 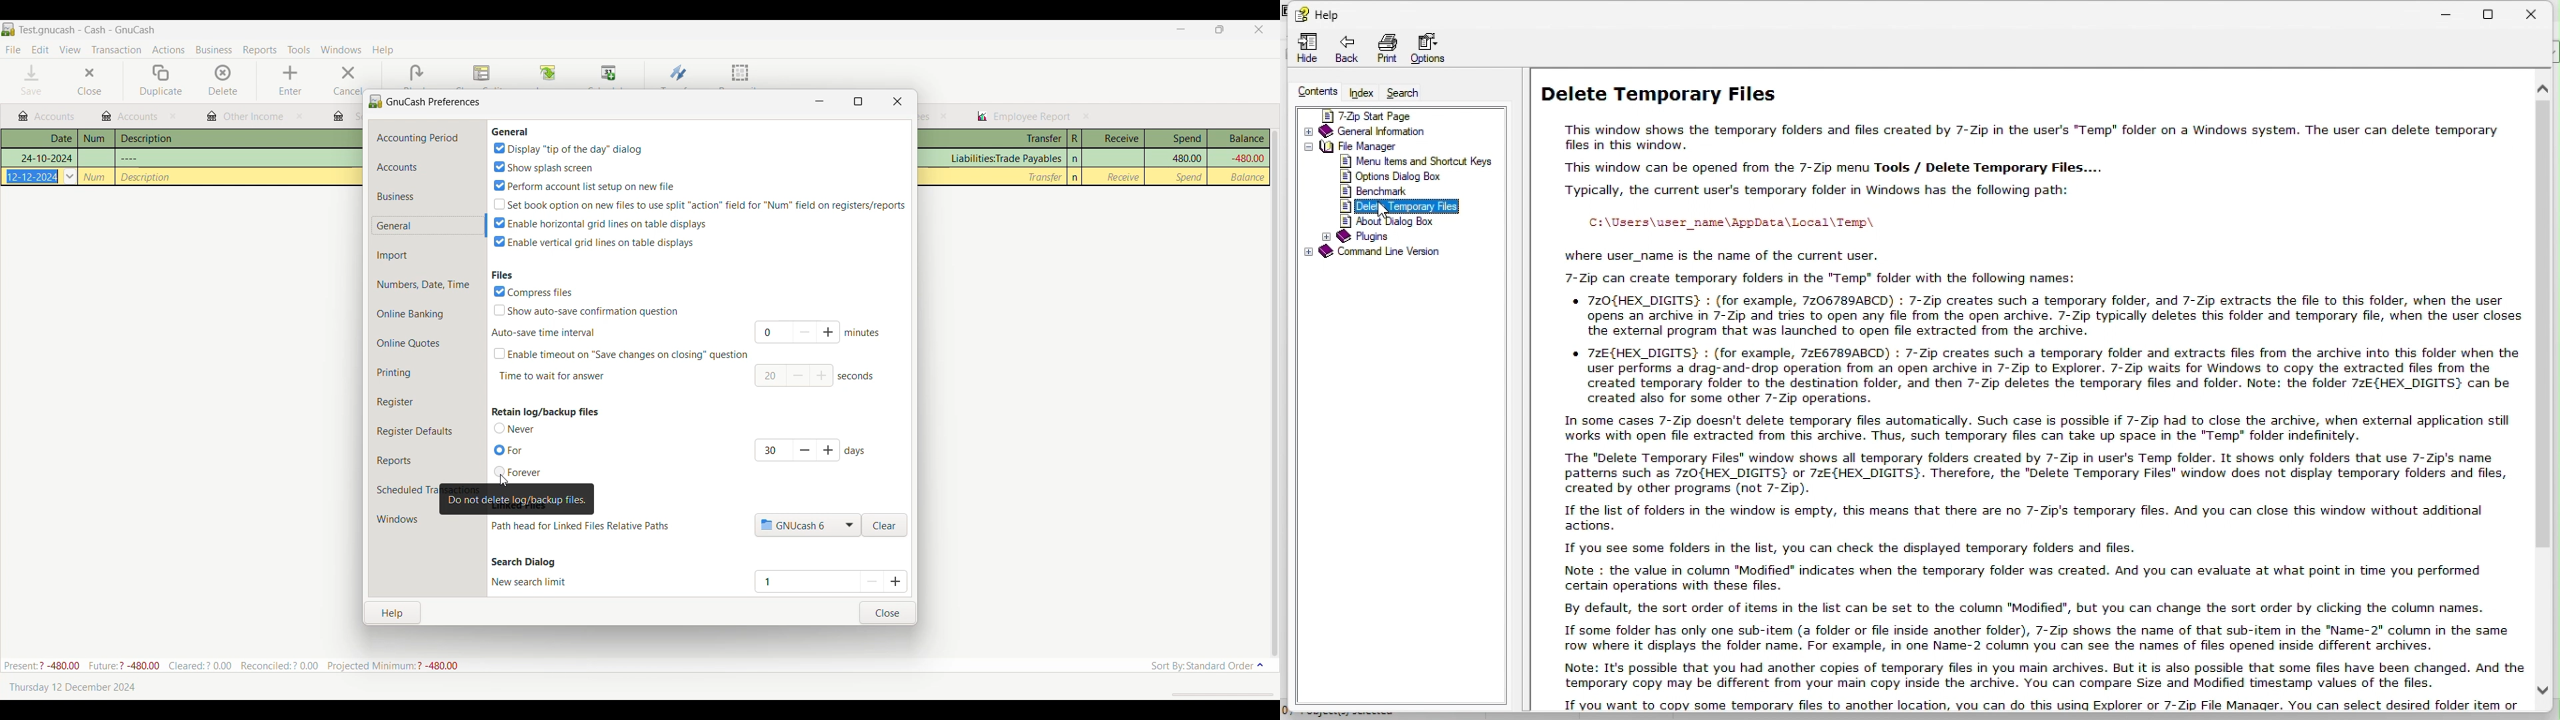 What do you see at coordinates (428, 137) in the screenshot?
I see `Accounting period, highlighted as current selection` at bounding box center [428, 137].